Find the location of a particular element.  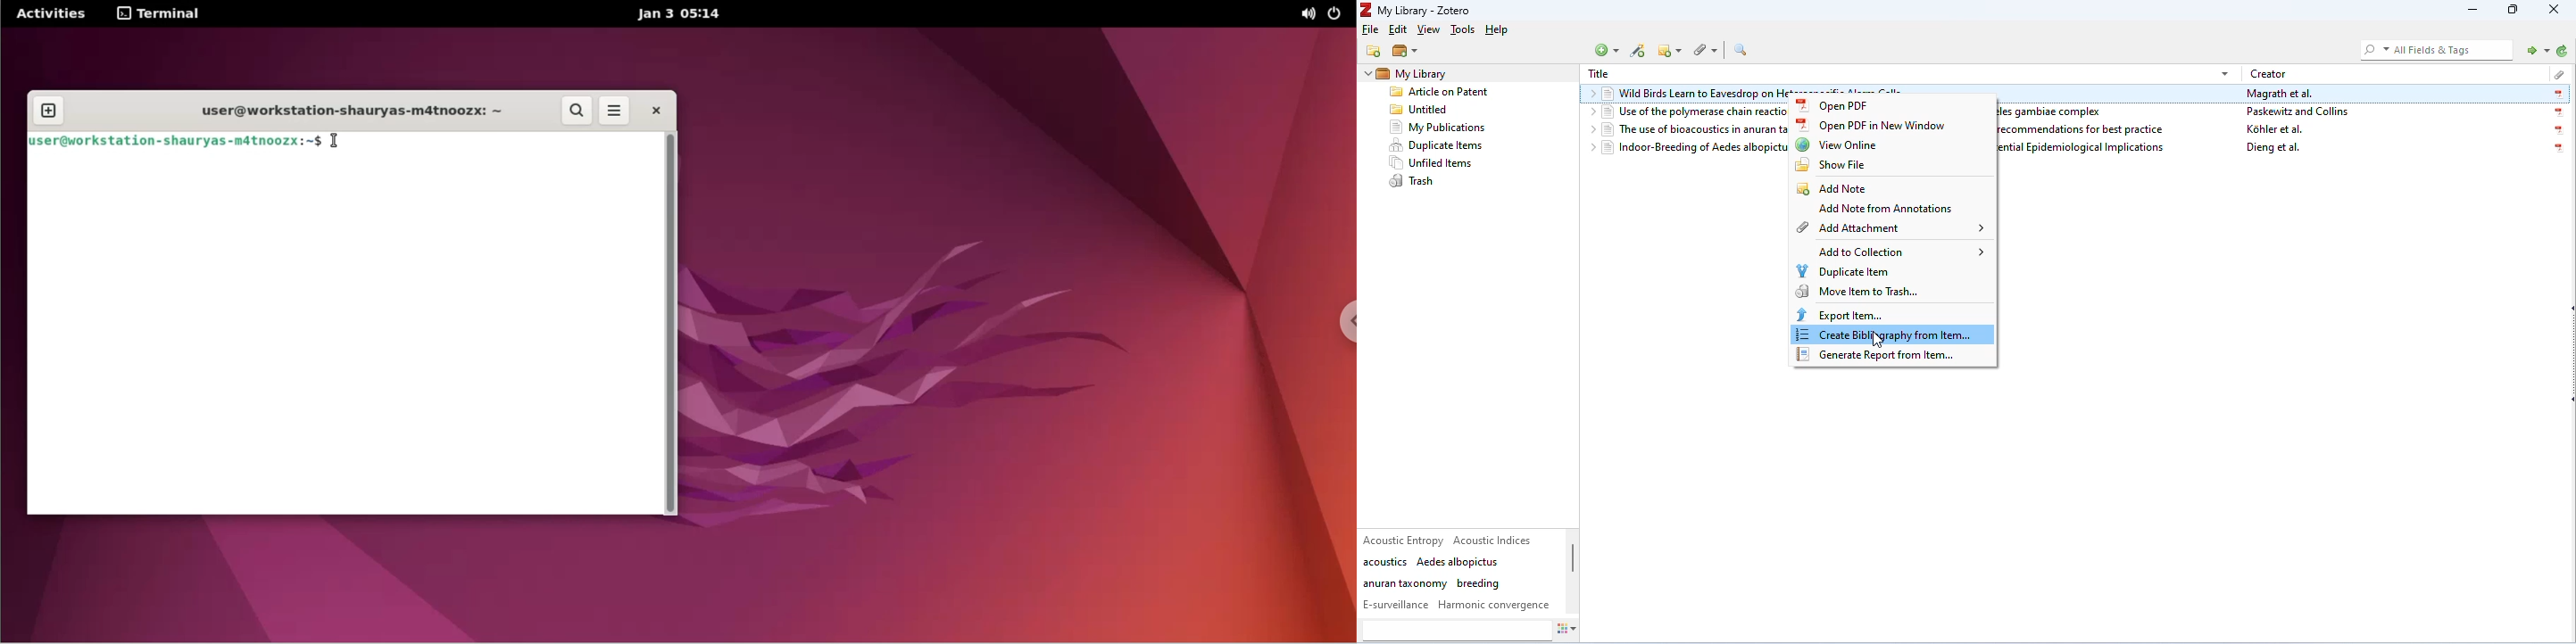

sync is located at coordinates (2561, 52).